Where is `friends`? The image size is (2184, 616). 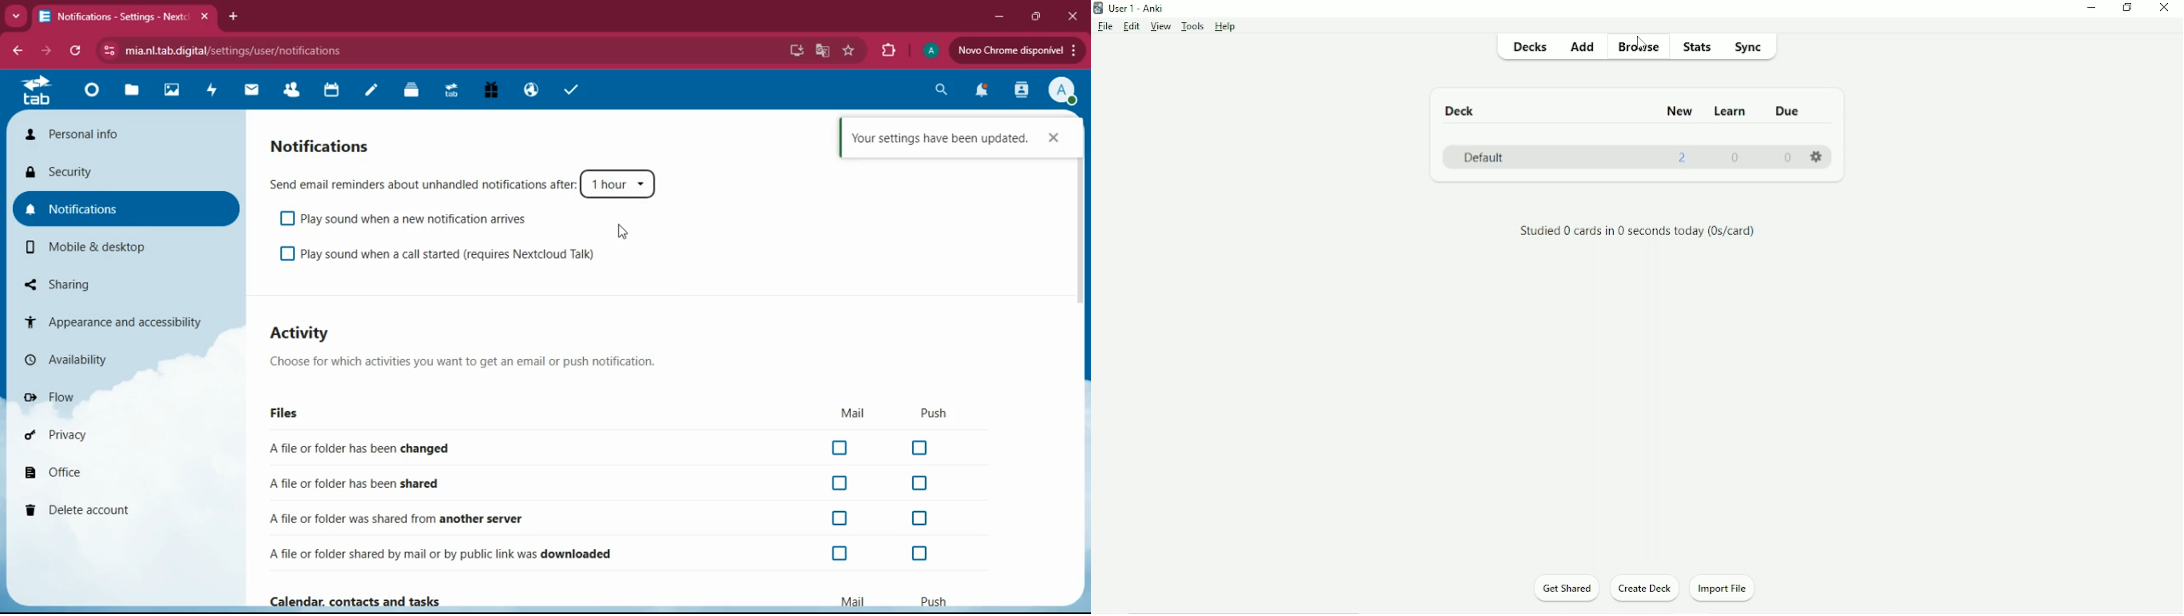
friends is located at coordinates (295, 91).